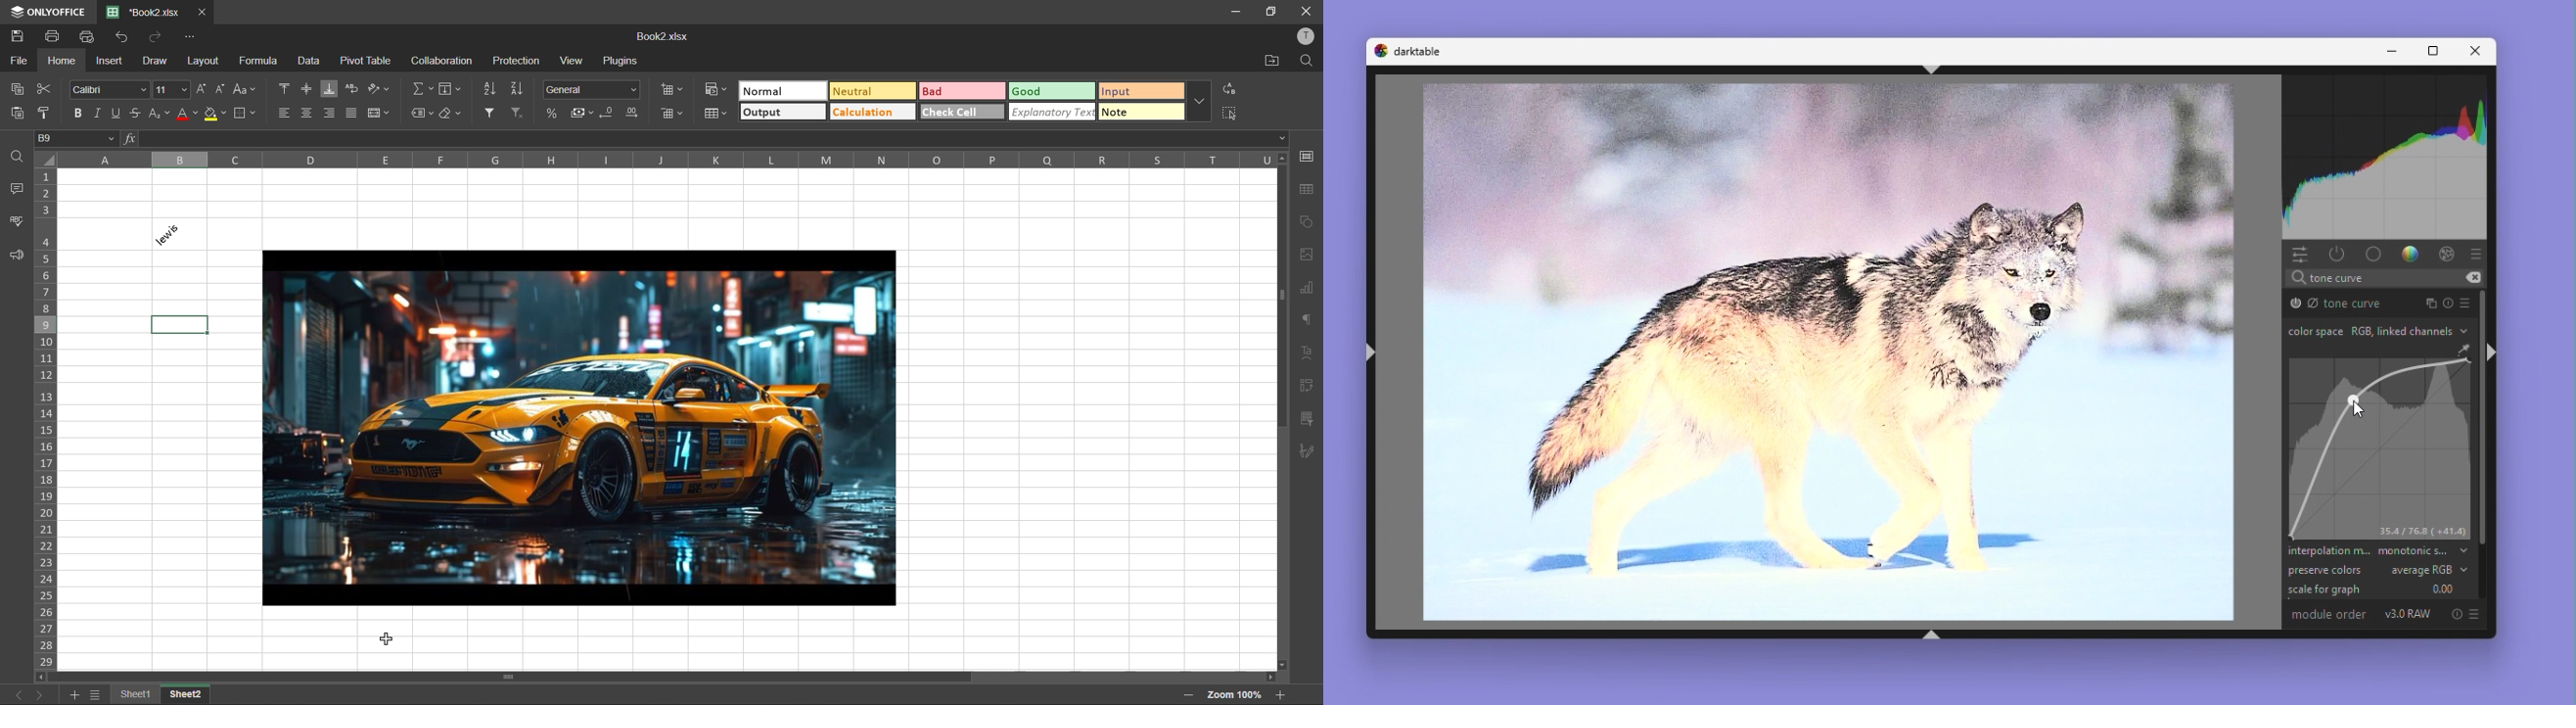 This screenshot has height=728, width=2576. What do you see at coordinates (16, 190) in the screenshot?
I see `comments` at bounding box center [16, 190].